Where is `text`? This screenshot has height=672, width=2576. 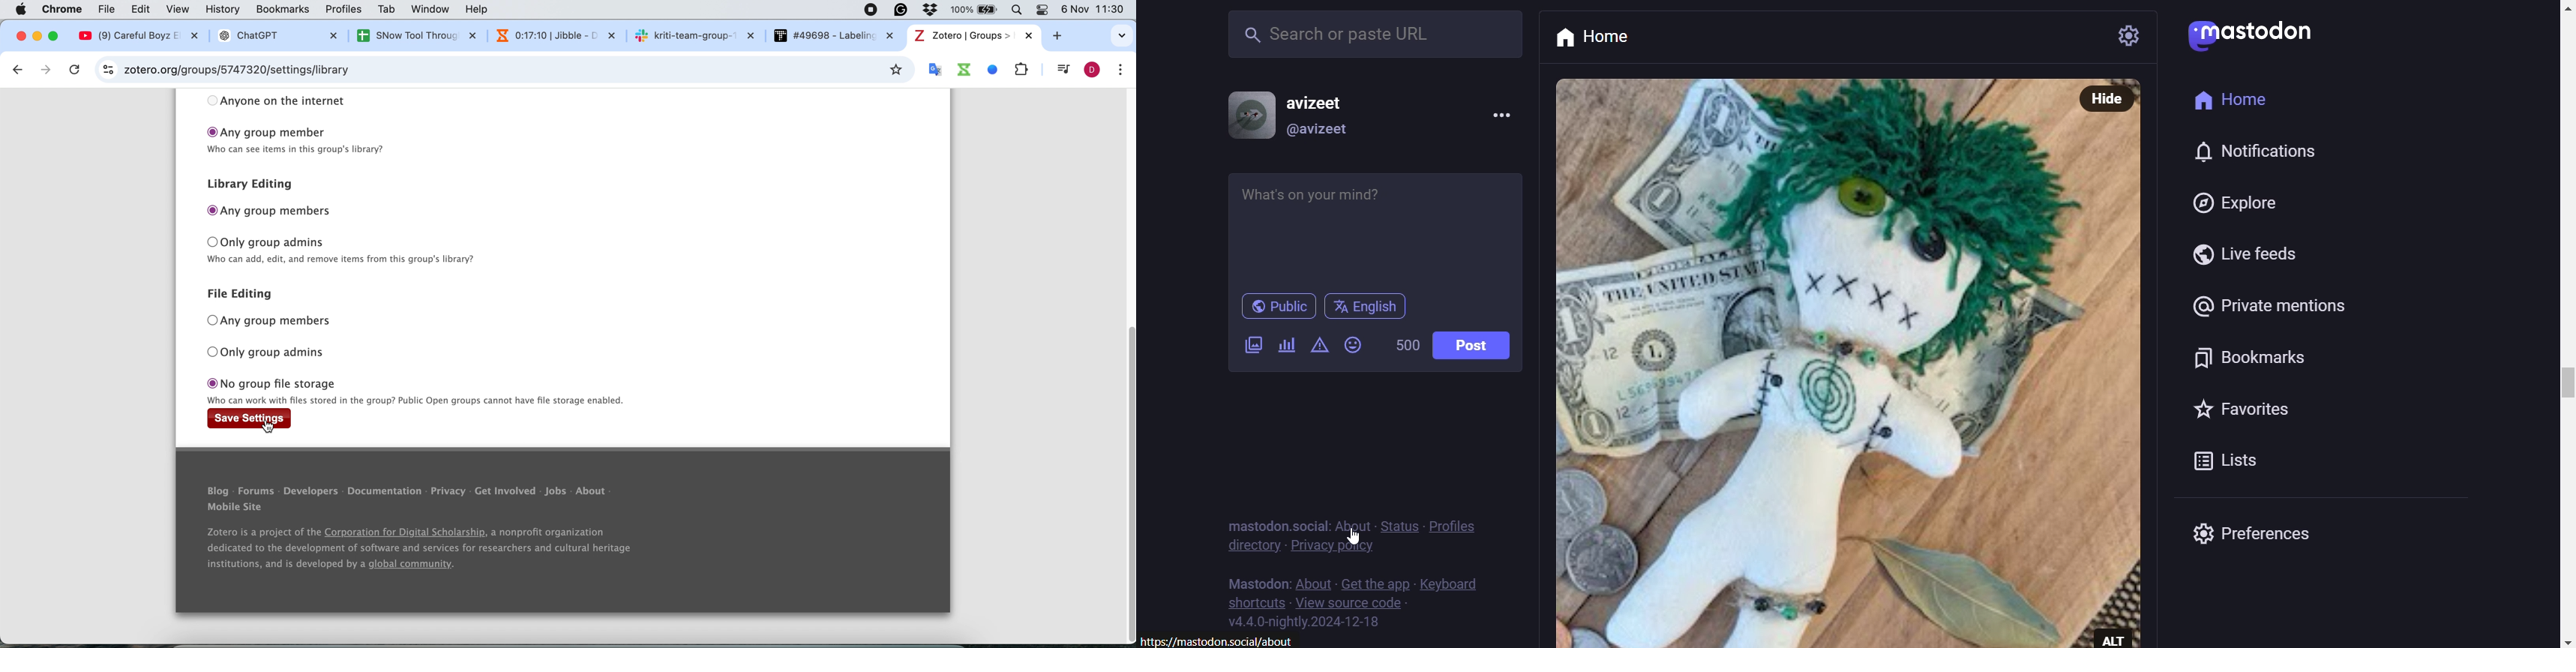
text is located at coordinates (348, 258).